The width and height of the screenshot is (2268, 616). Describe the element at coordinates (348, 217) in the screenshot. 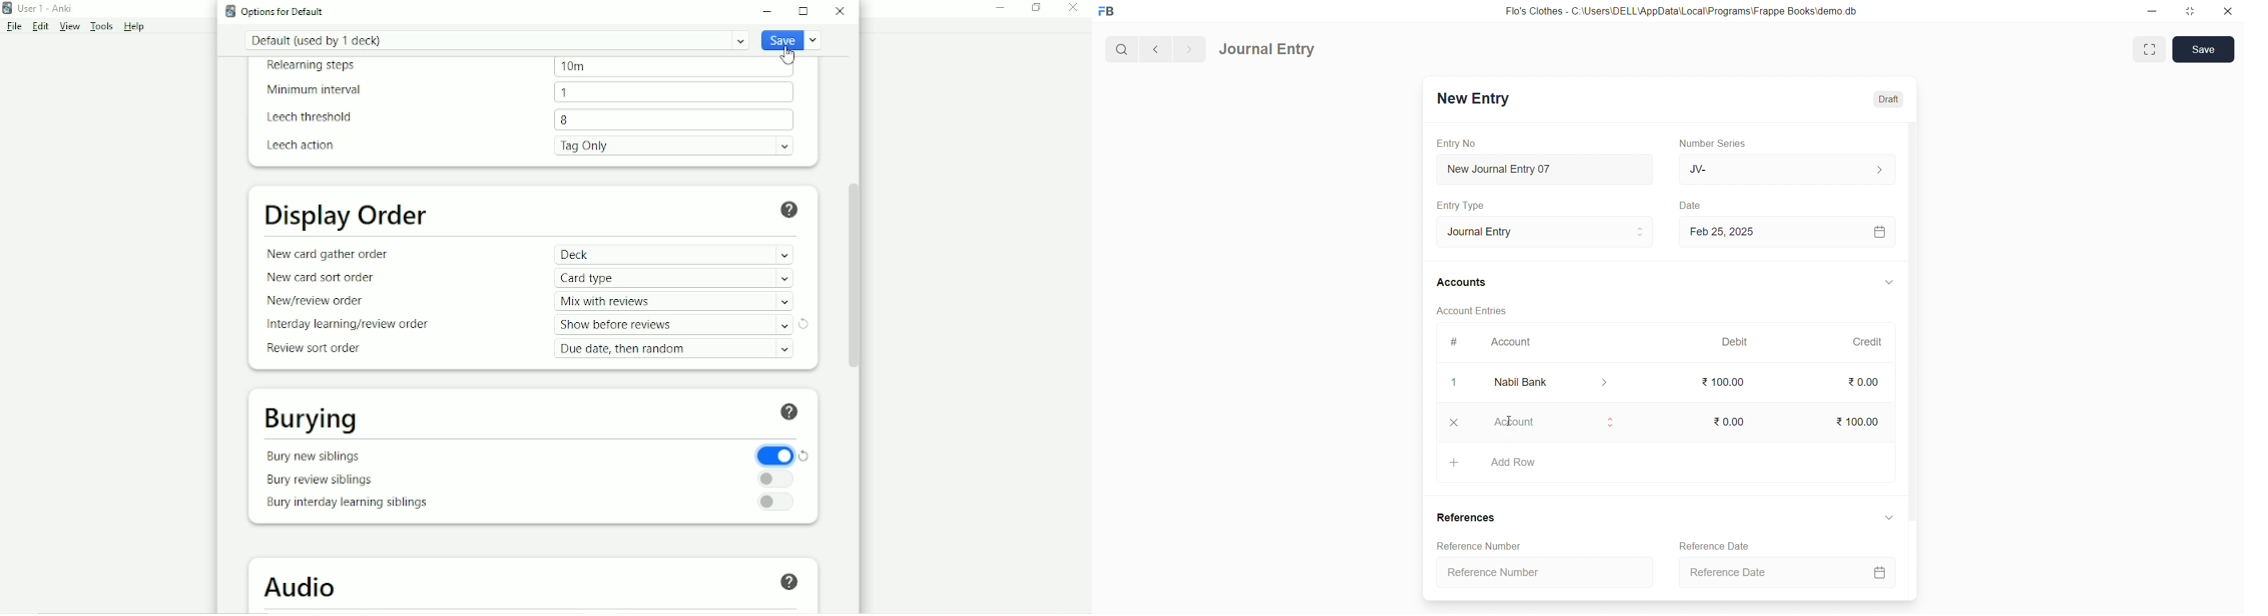

I see `Display Order` at that location.